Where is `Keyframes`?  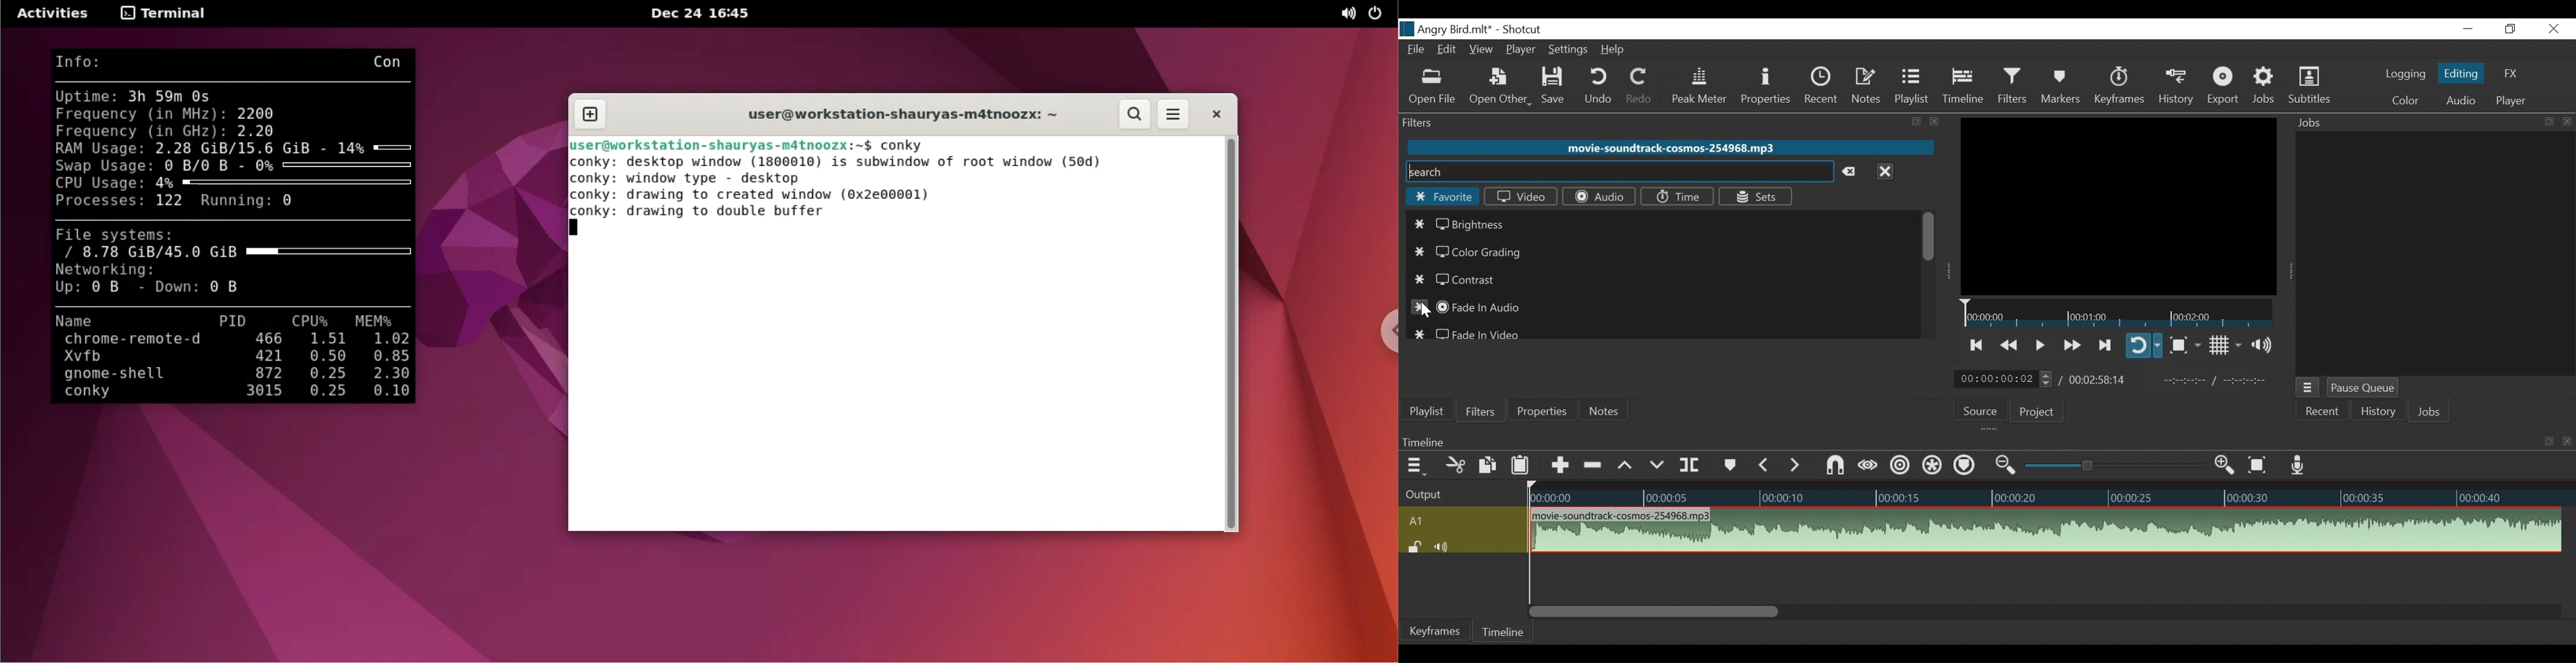
Keyframes is located at coordinates (2119, 86).